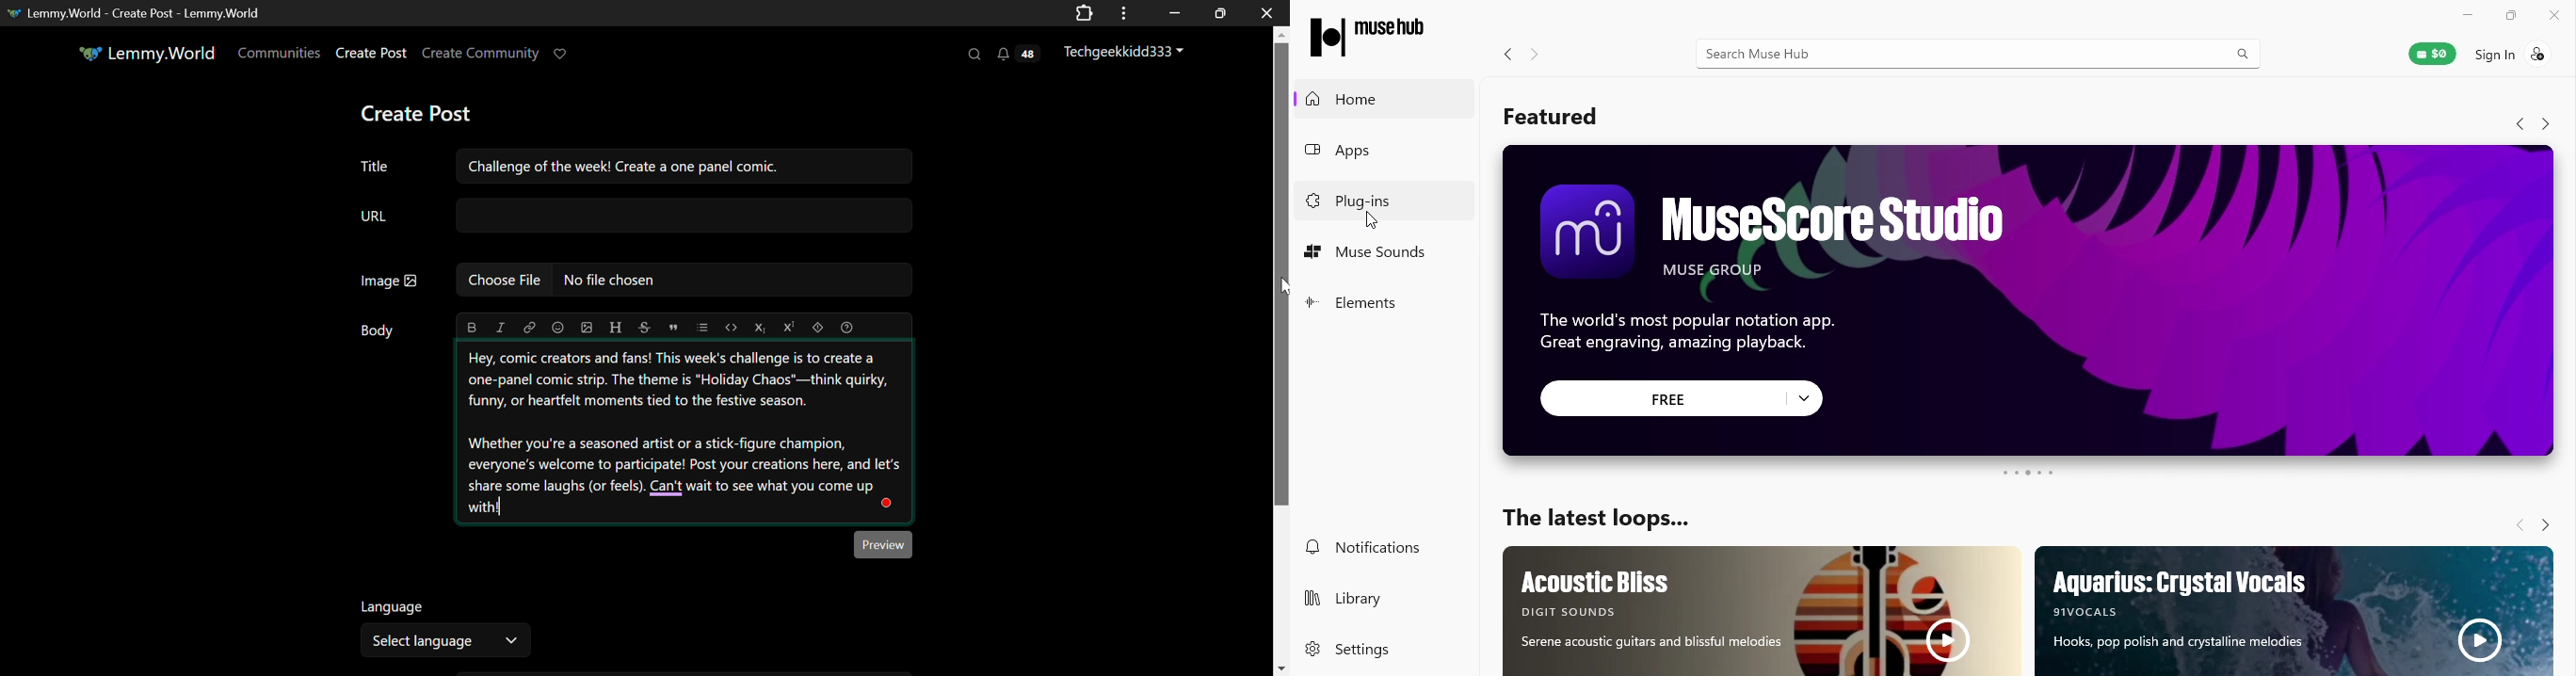  I want to click on Search , so click(974, 54).